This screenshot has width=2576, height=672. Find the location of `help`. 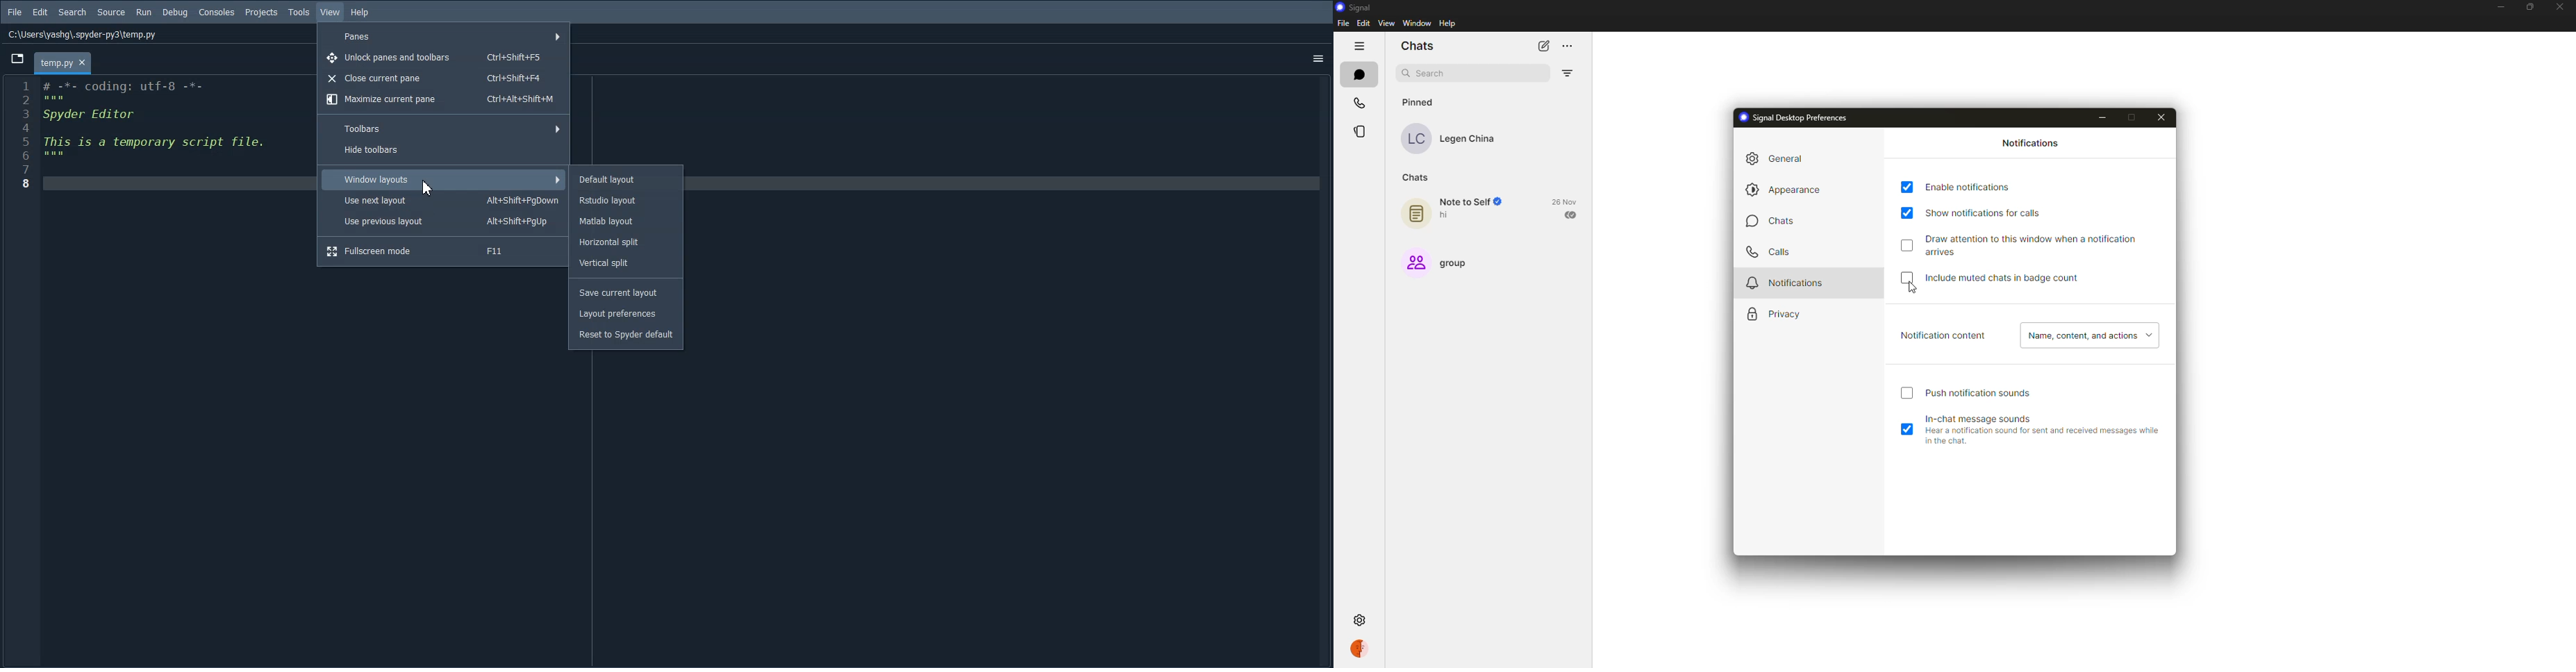

help is located at coordinates (1449, 24).